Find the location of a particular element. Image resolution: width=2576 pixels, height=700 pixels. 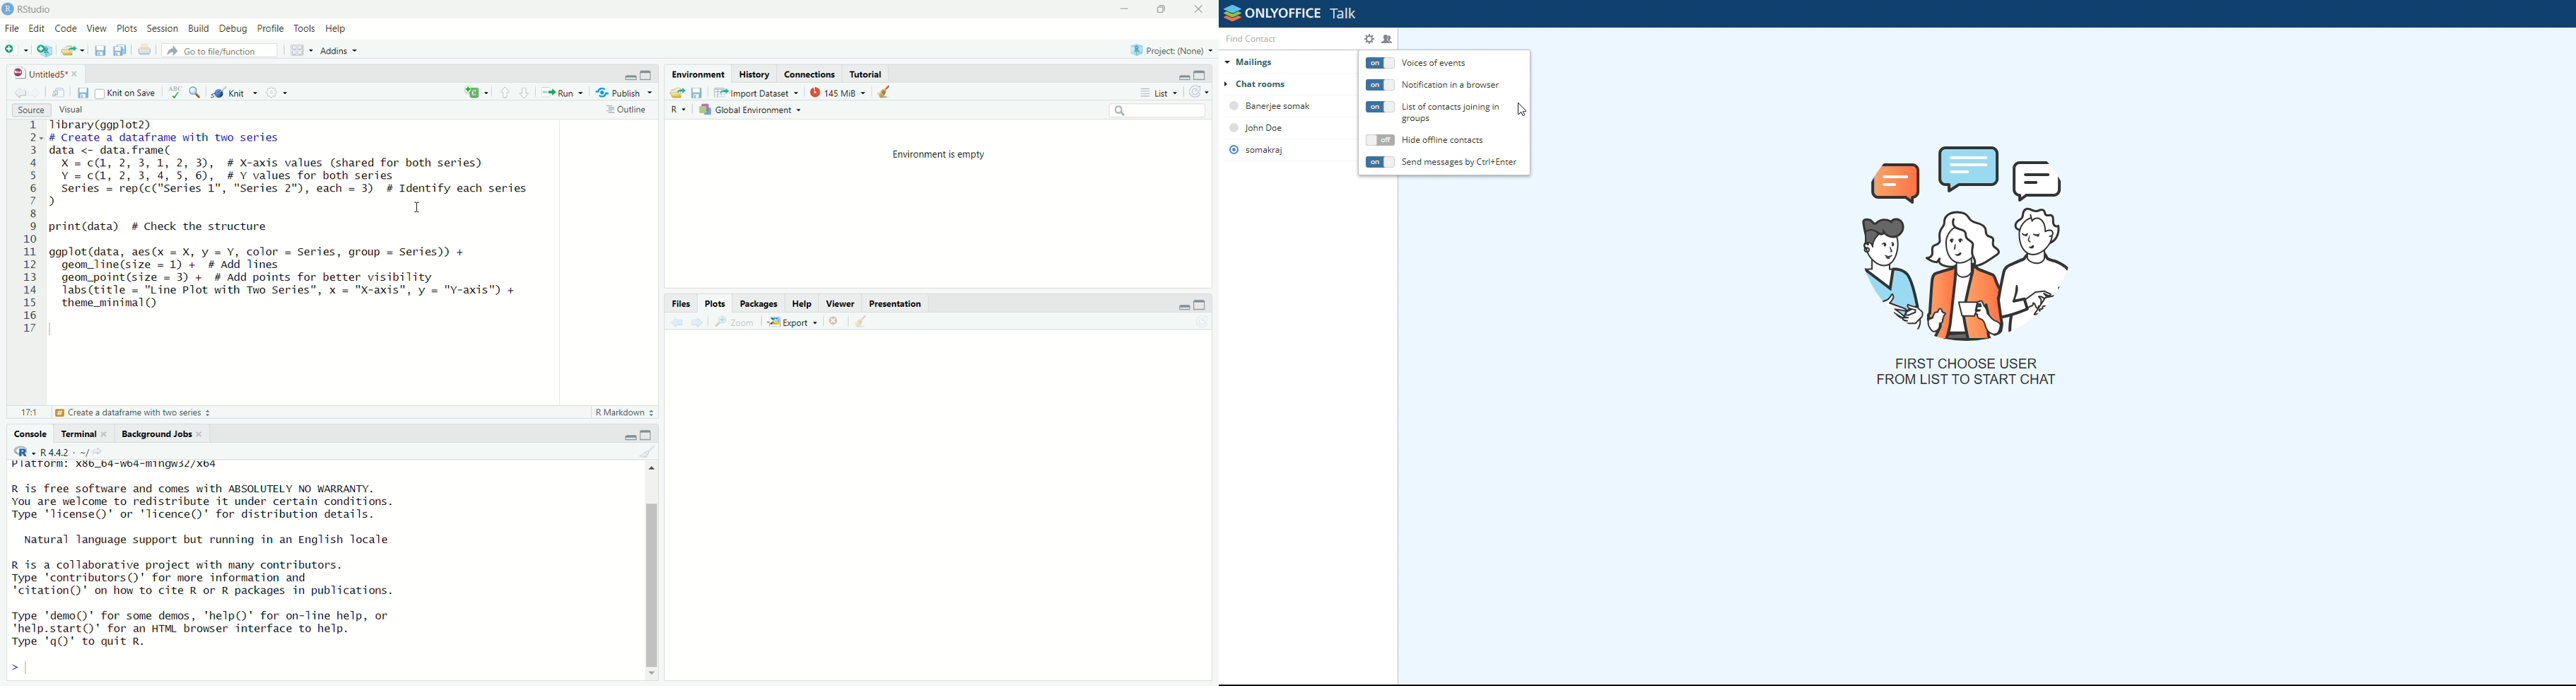

Go forward to the next source selection is located at coordinates (36, 91).